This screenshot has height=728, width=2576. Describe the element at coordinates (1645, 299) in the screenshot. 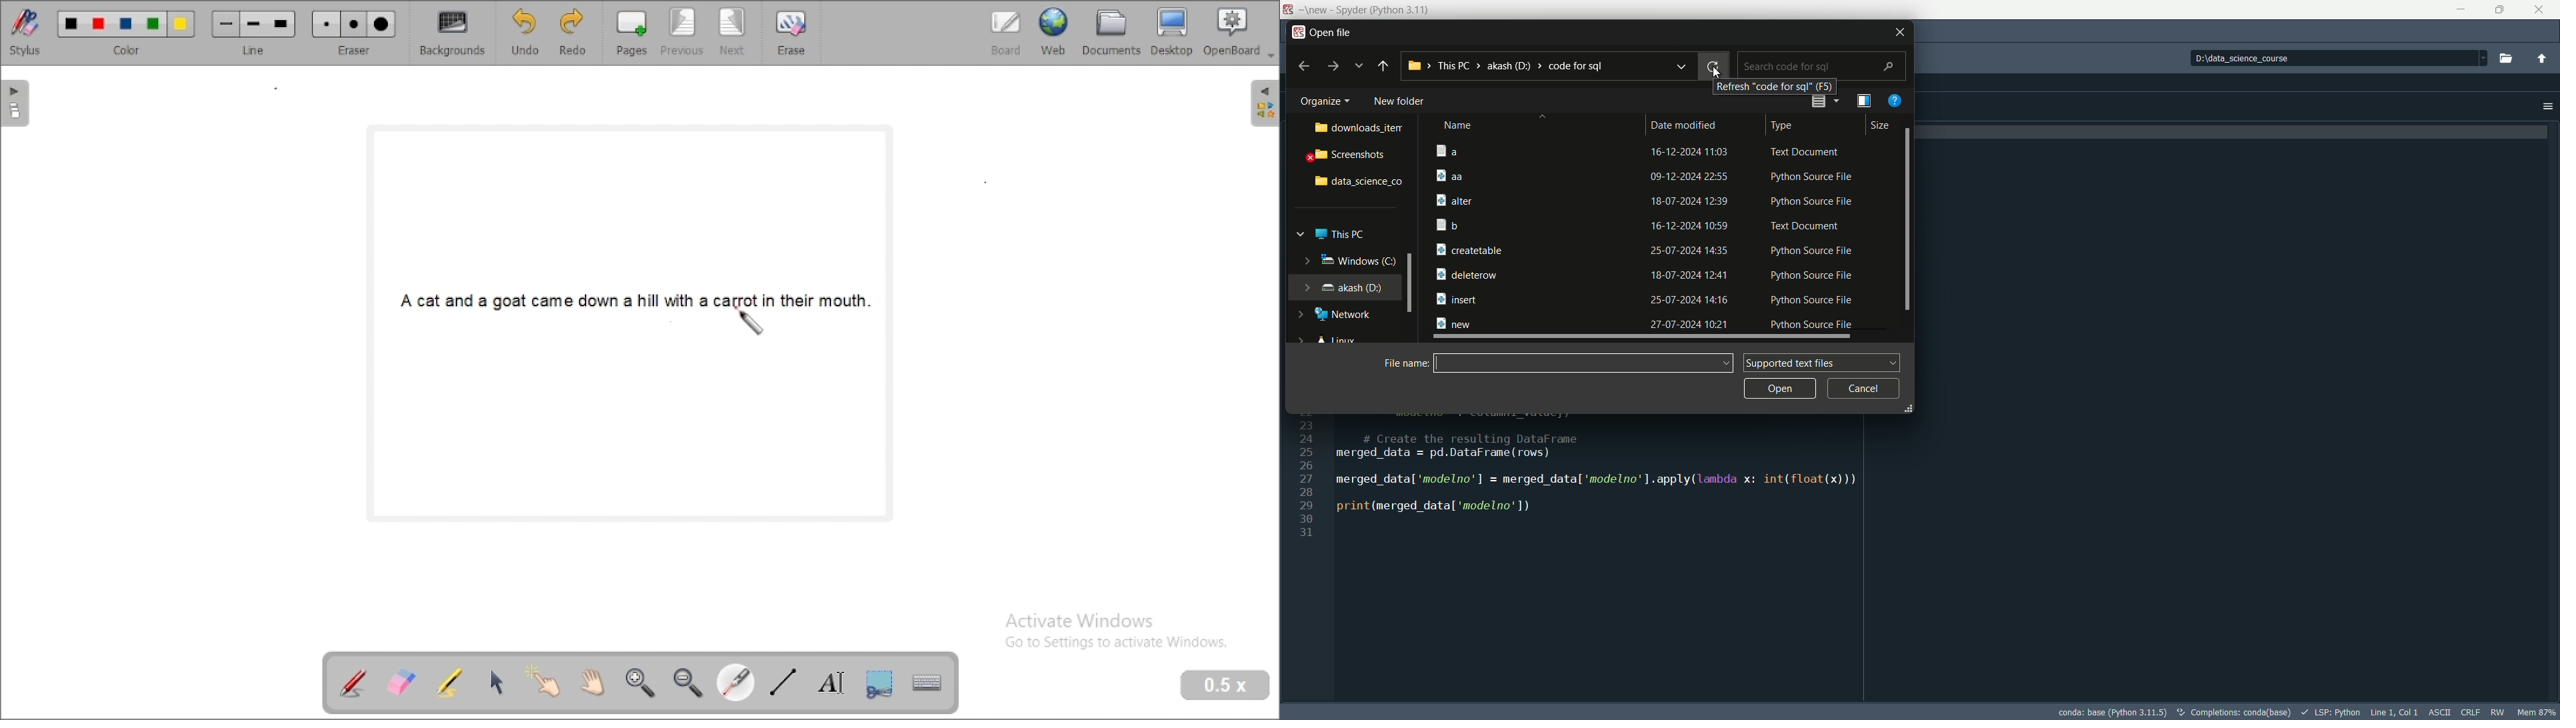

I see `file-7` at that location.